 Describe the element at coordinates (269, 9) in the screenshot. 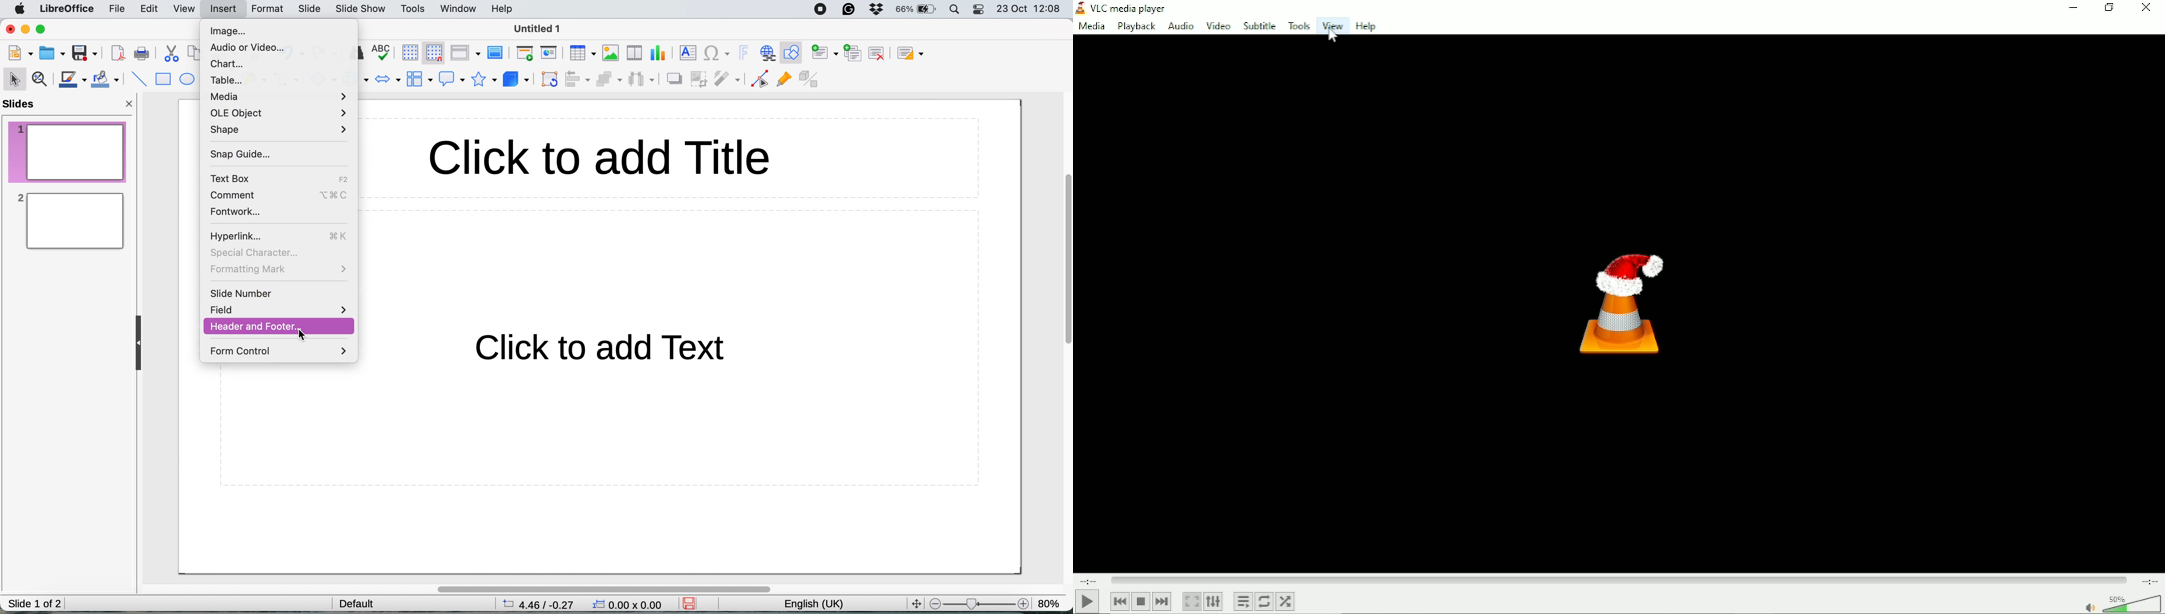

I see `format` at that location.